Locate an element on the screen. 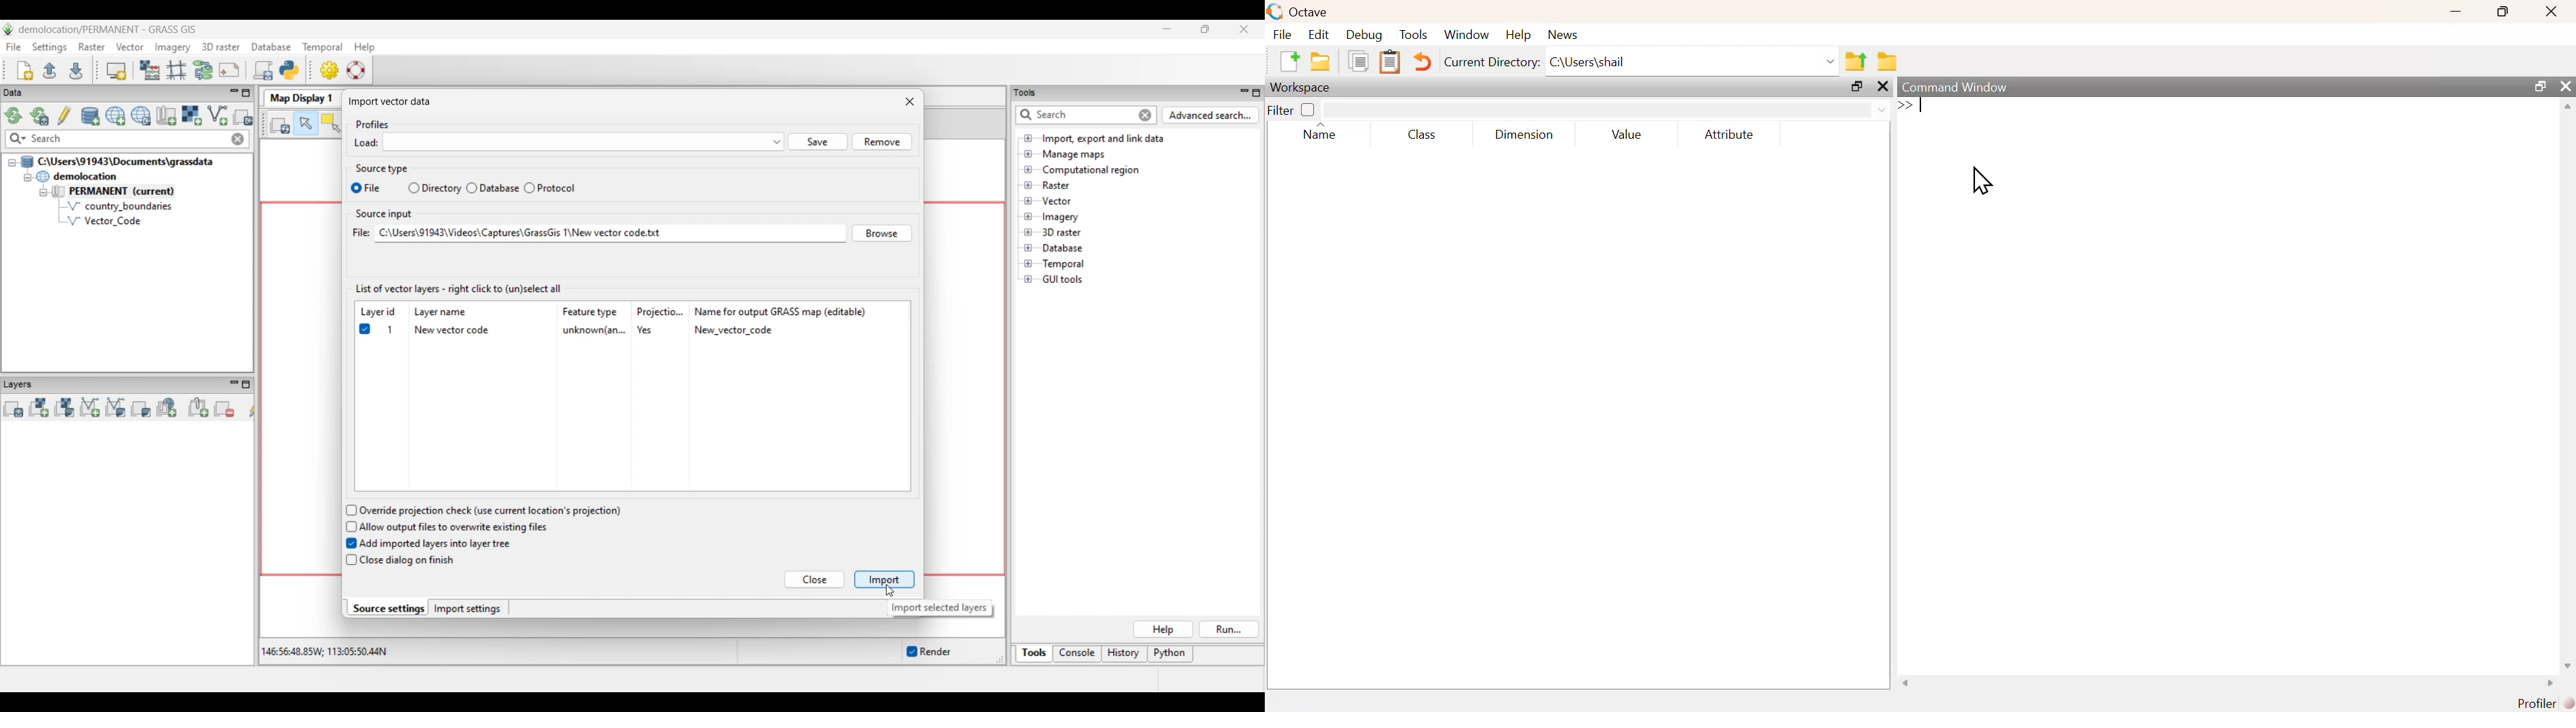 The image size is (2576, 728). Value is located at coordinates (1631, 135).